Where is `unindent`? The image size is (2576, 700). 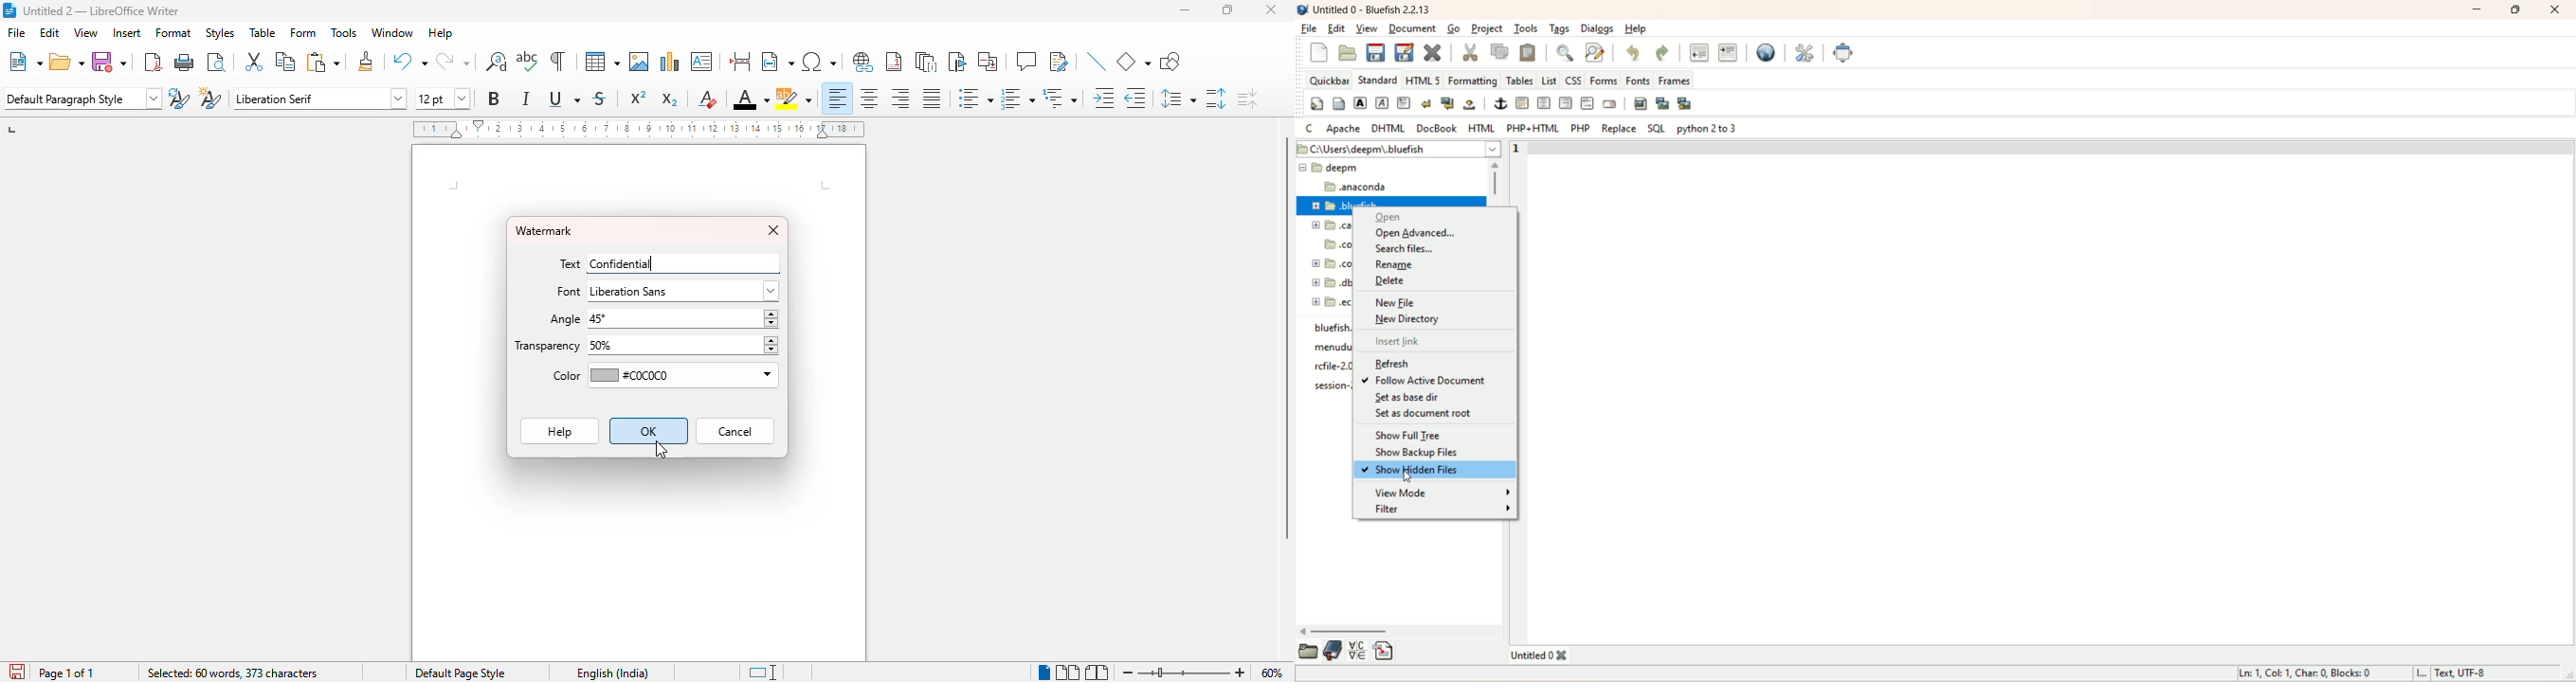
unindent is located at coordinates (1701, 52).